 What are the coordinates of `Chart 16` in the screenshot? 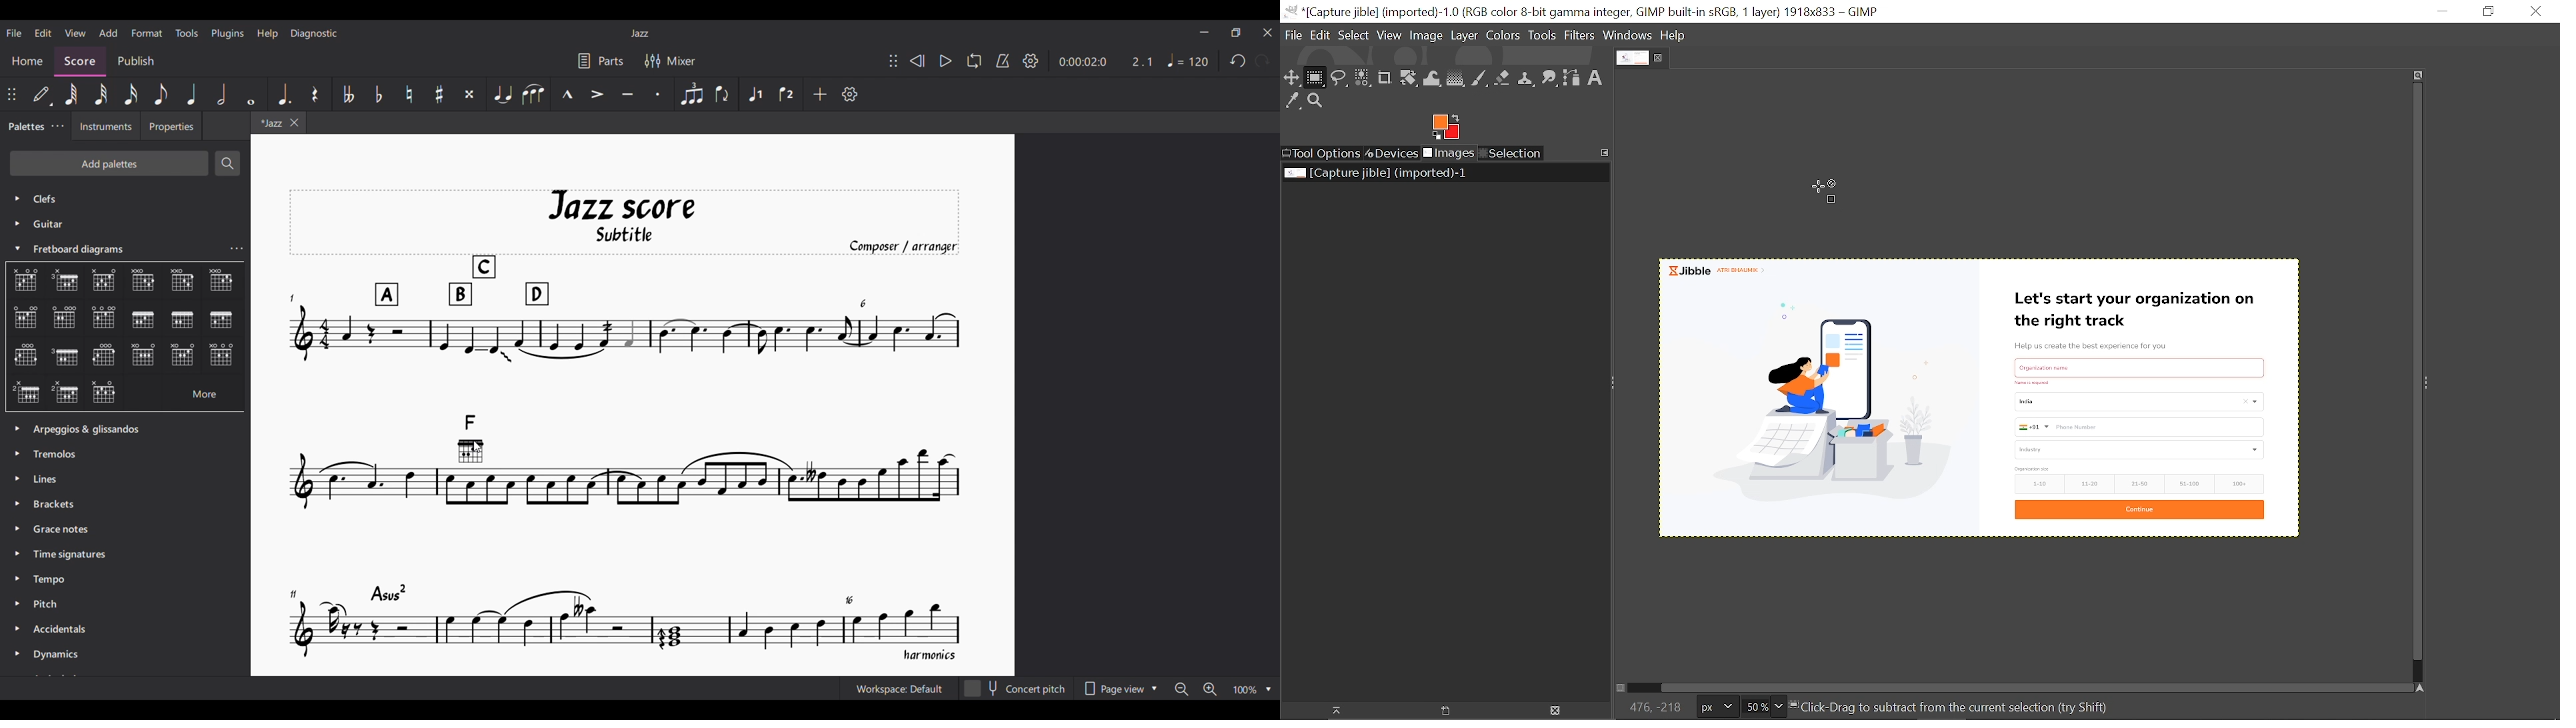 It's located at (221, 357).